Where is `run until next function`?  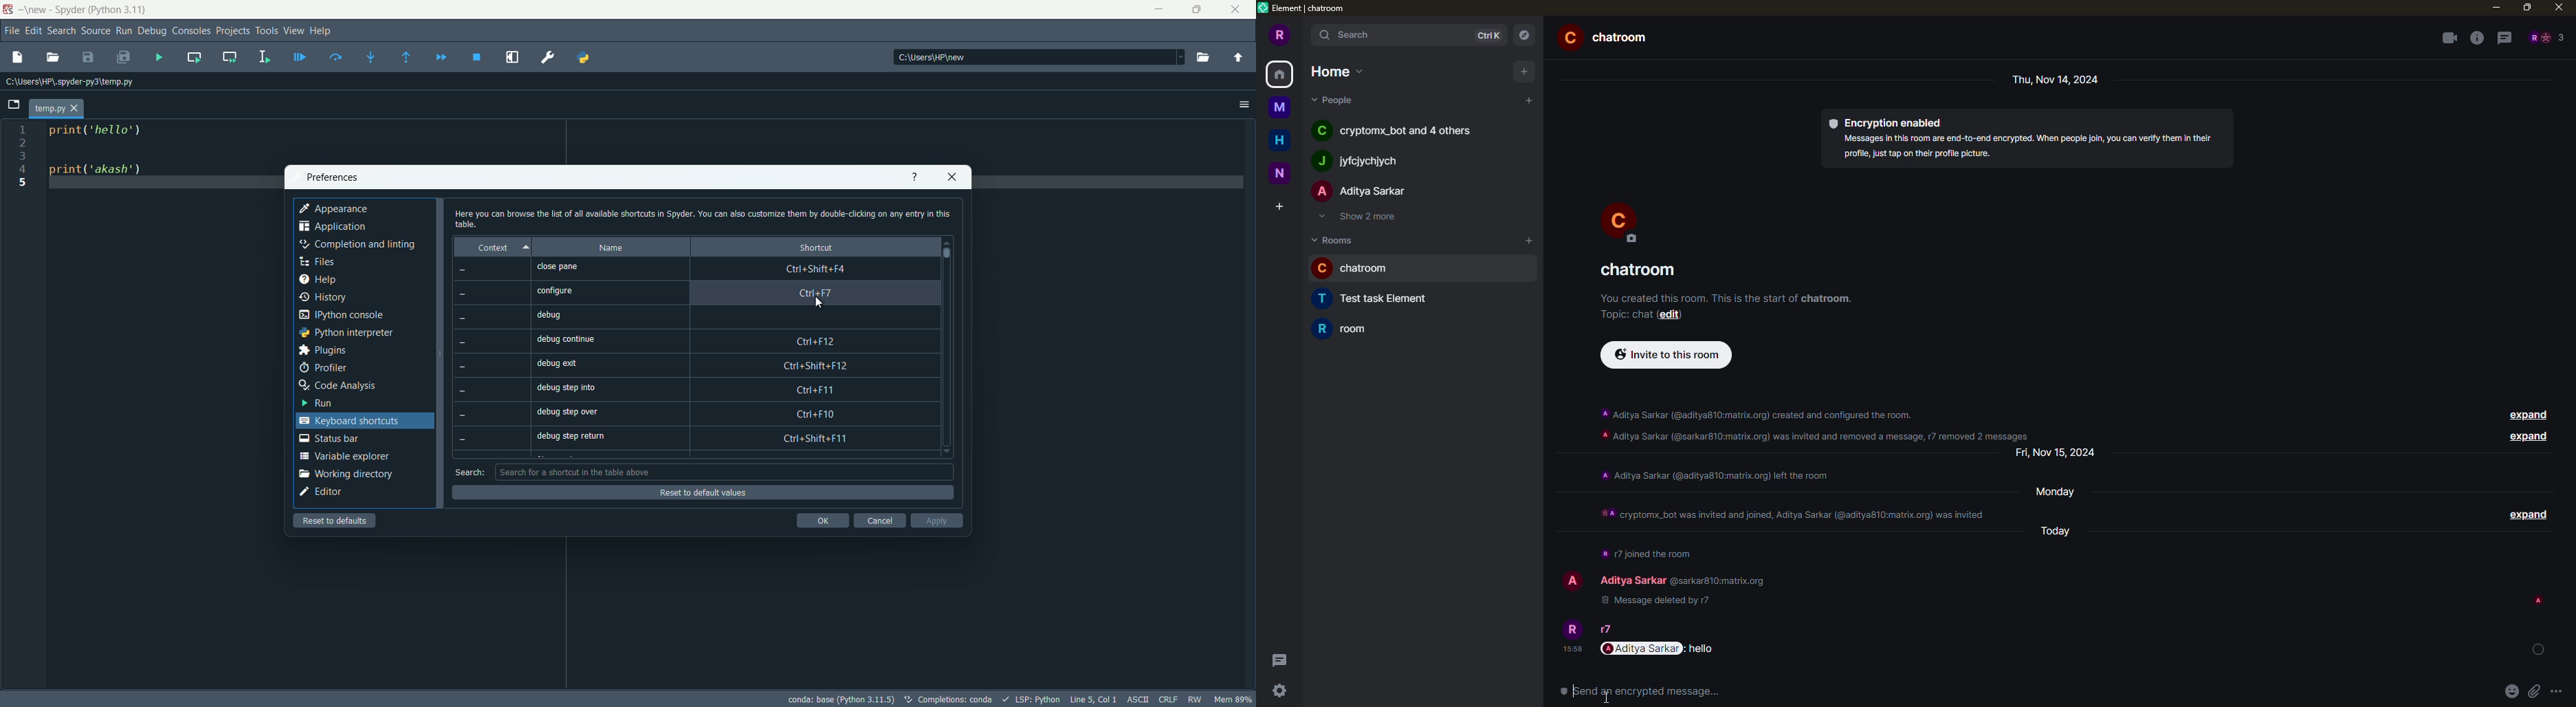 run until next function is located at coordinates (407, 58).